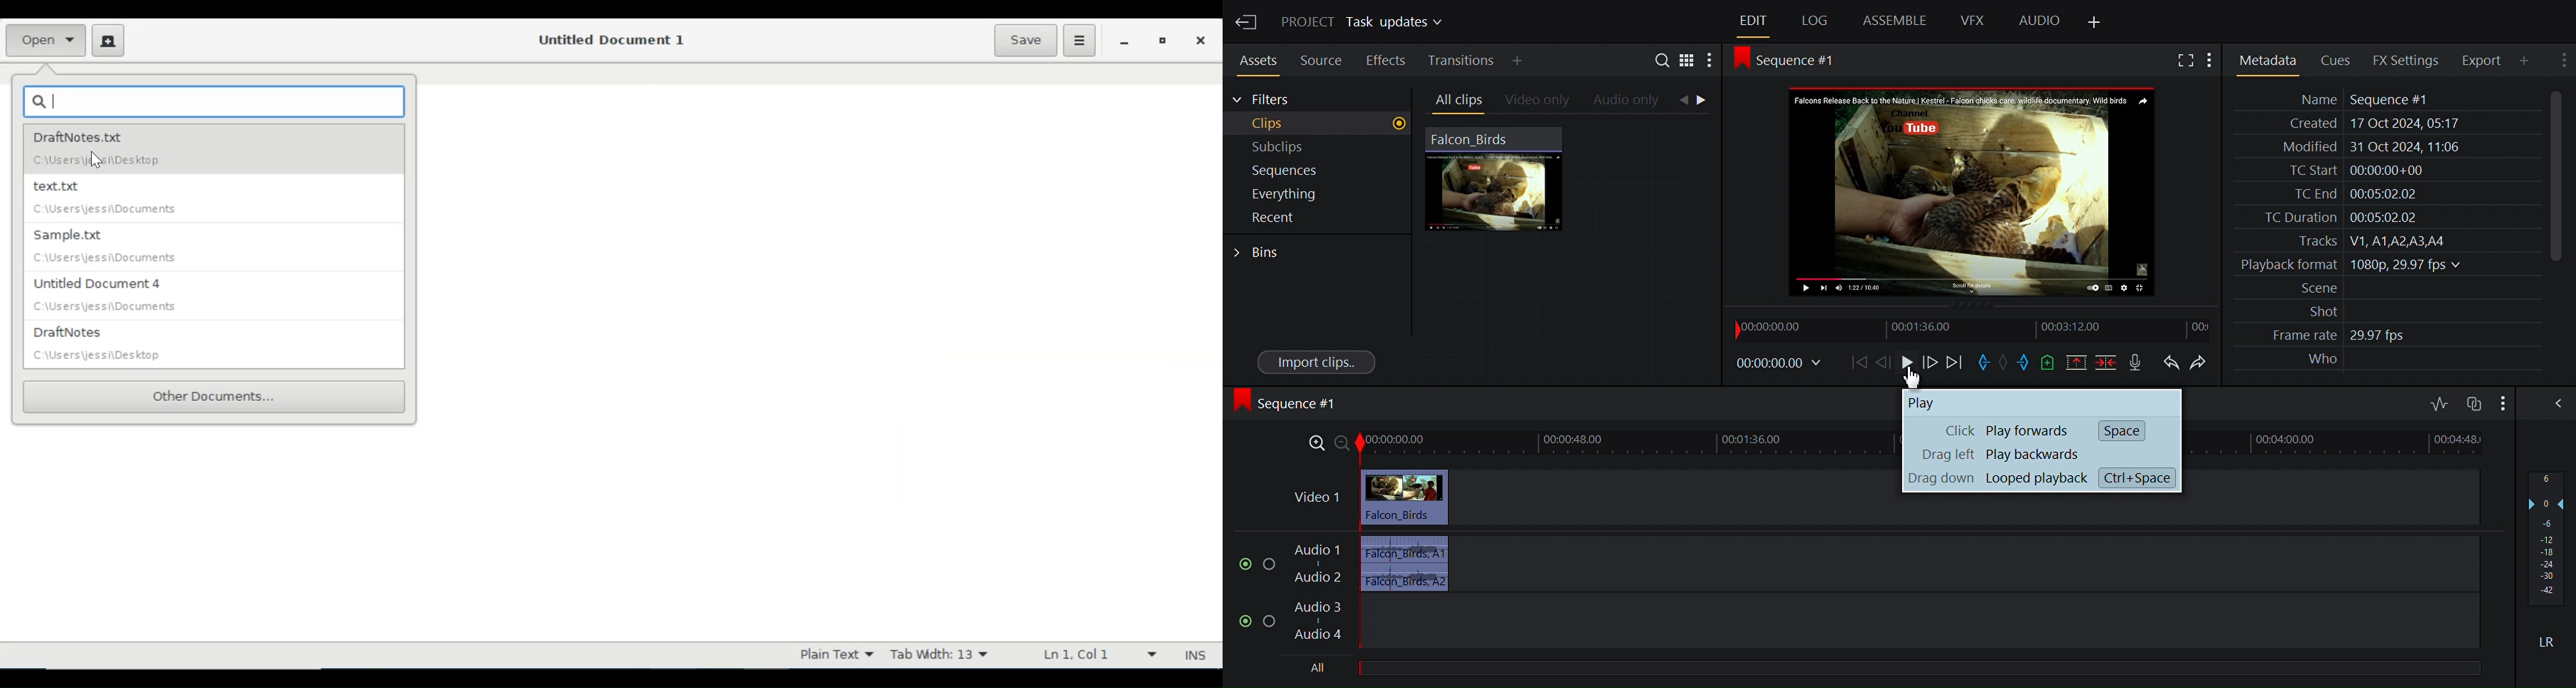 This screenshot has width=2576, height=700. I want to click on Audio output levels, so click(2549, 534).